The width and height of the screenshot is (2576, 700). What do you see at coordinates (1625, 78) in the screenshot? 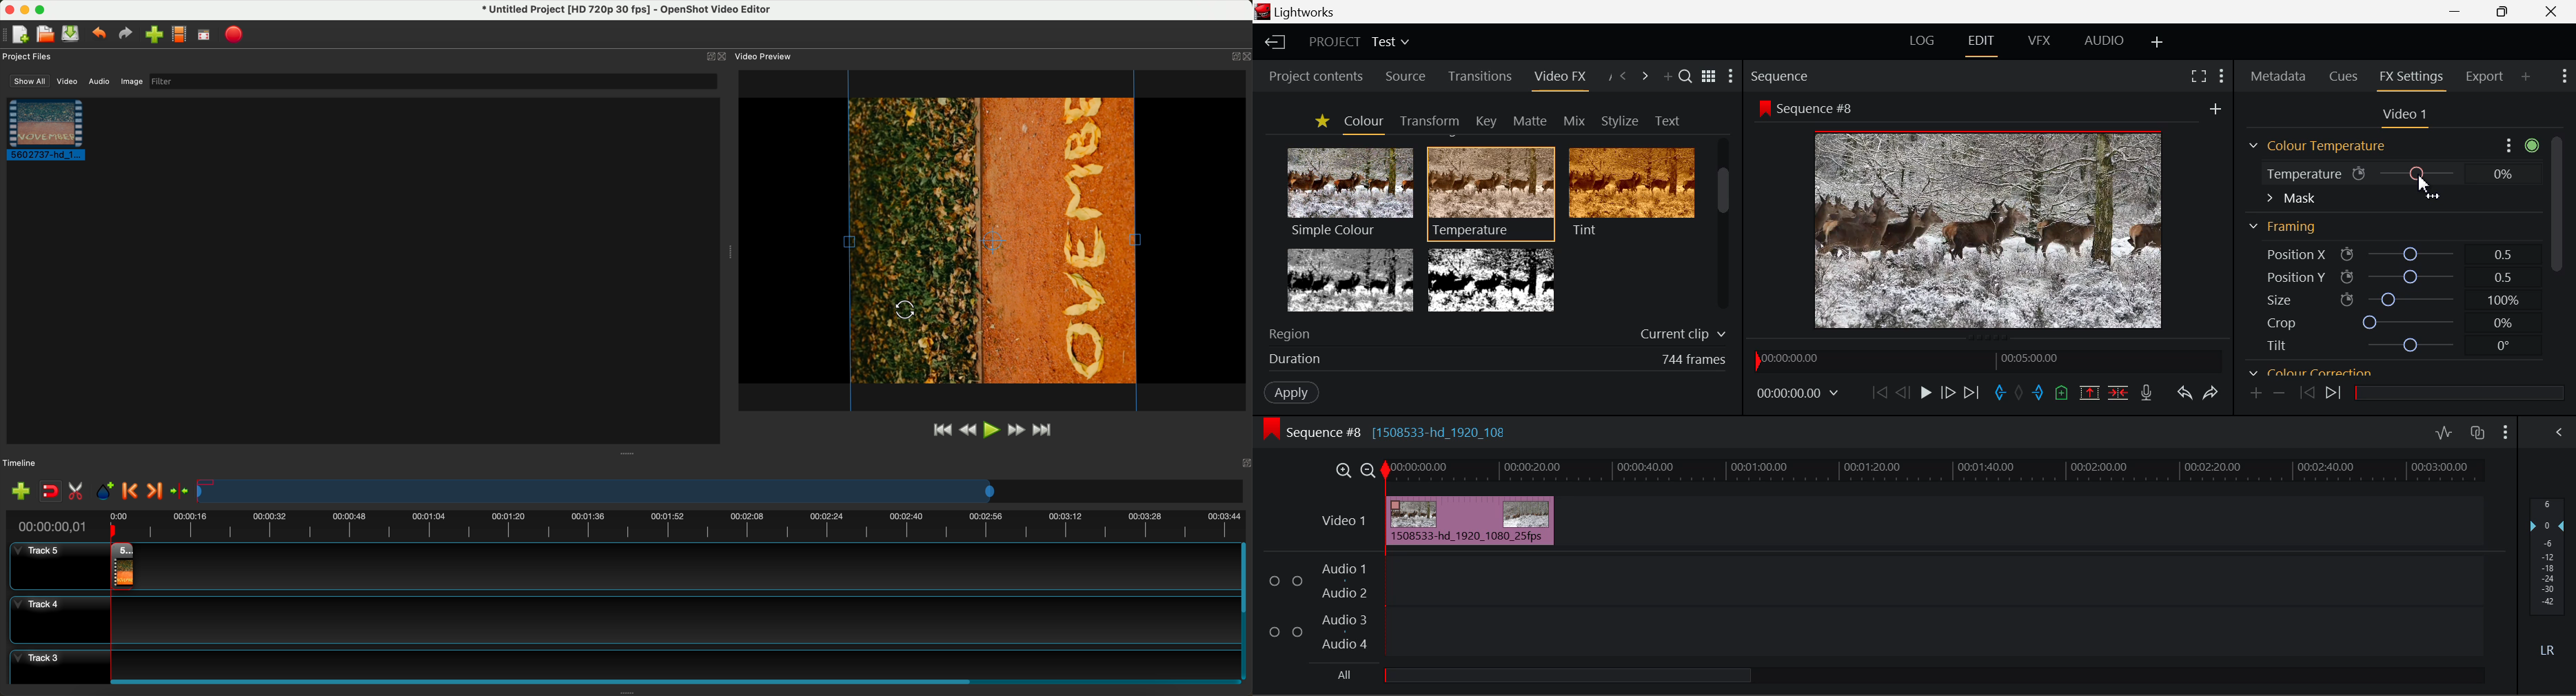
I see `Previous Panel` at bounding box center [1625, 78].